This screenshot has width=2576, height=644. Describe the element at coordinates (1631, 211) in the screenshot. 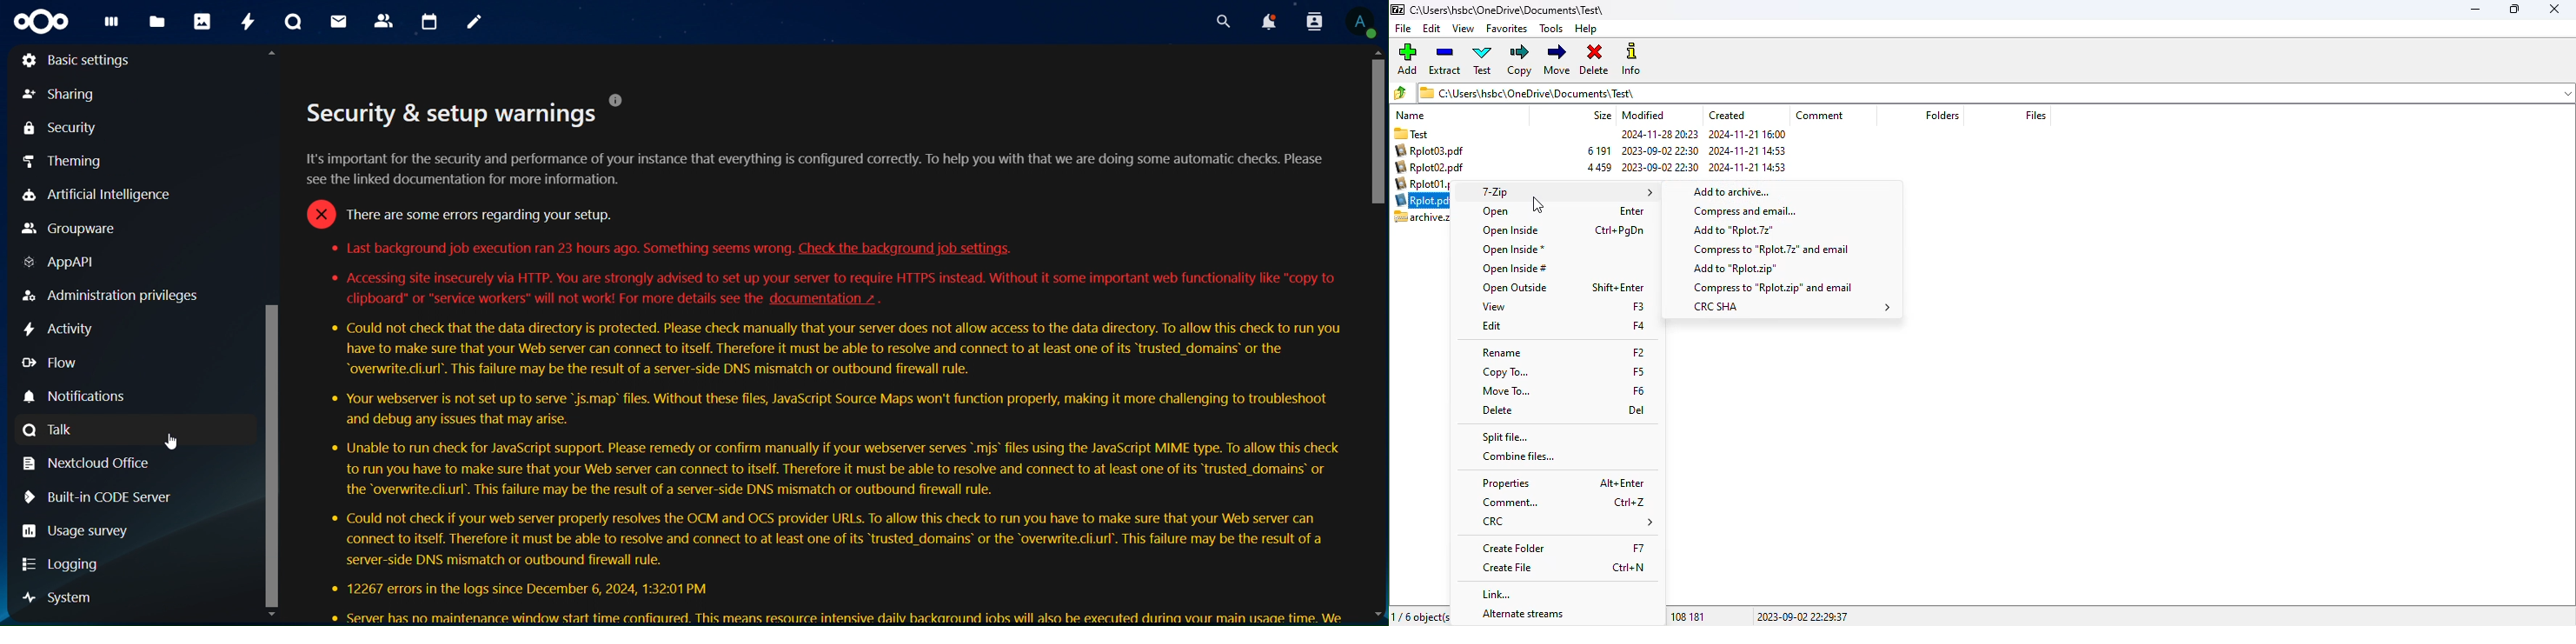

I see `shortcut for open` at that location.